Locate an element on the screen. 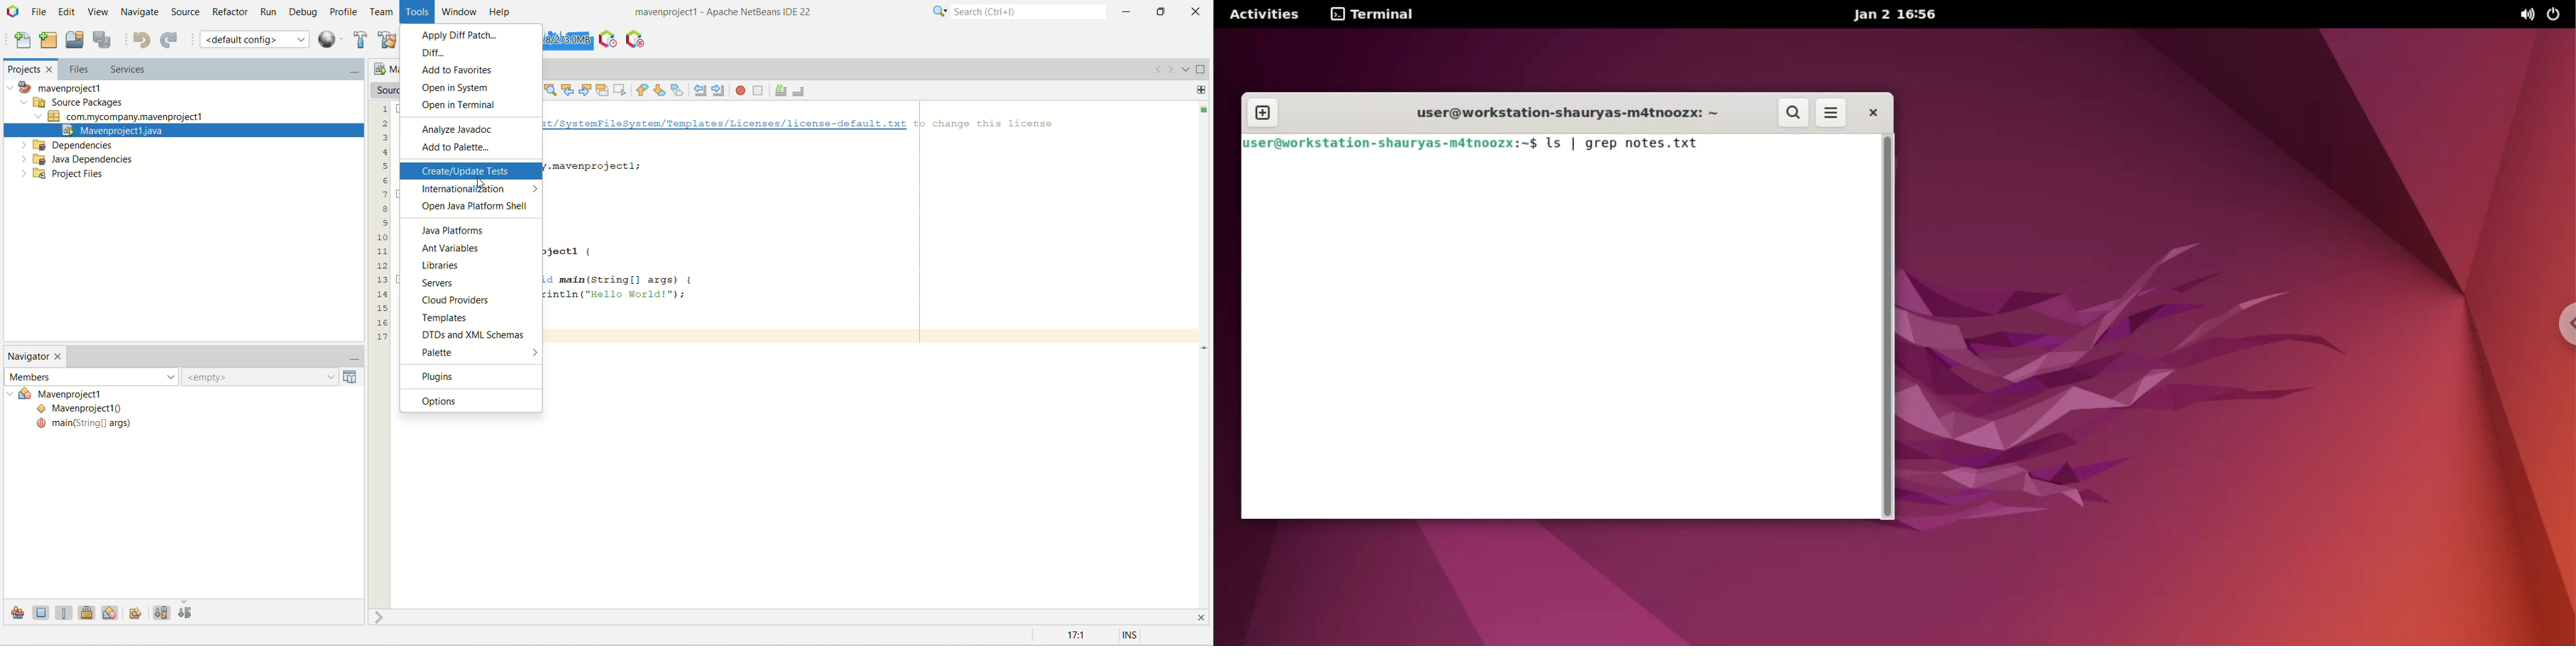 The width and height of the screenshot is (2576, 672). 17:1 is located at coordinates (1074, 636).